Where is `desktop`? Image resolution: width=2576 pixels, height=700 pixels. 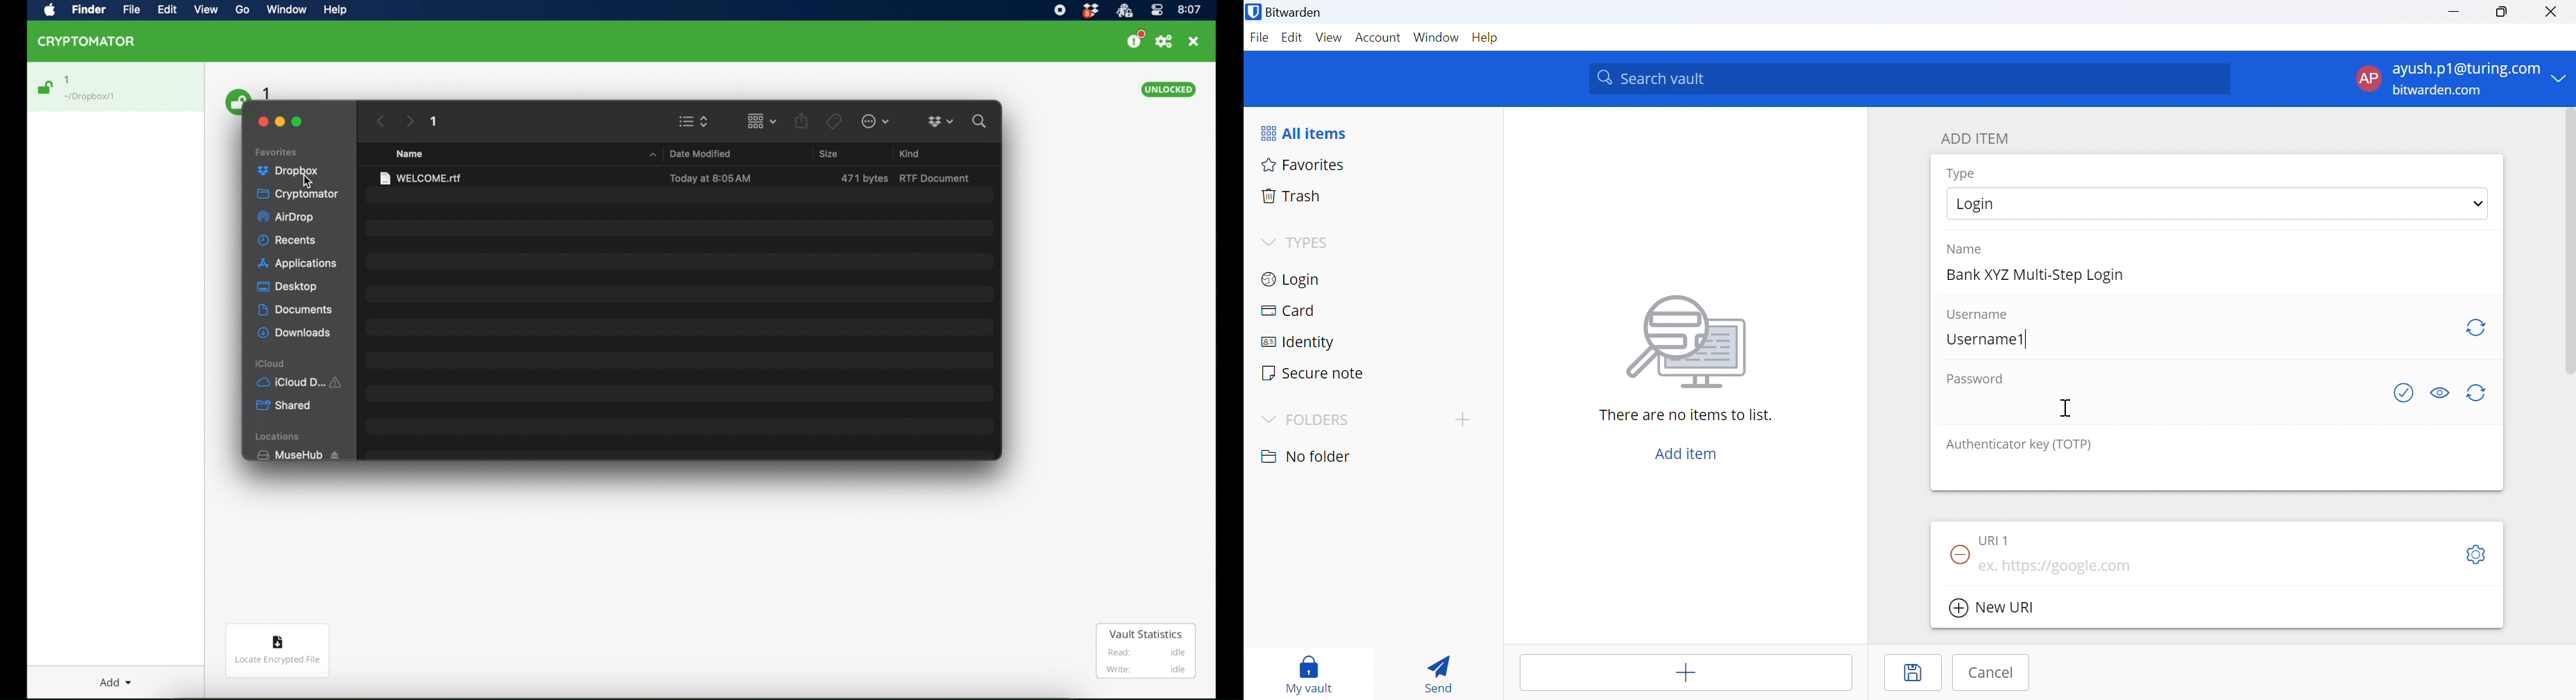
desktop is located at coordinates (287, 287).